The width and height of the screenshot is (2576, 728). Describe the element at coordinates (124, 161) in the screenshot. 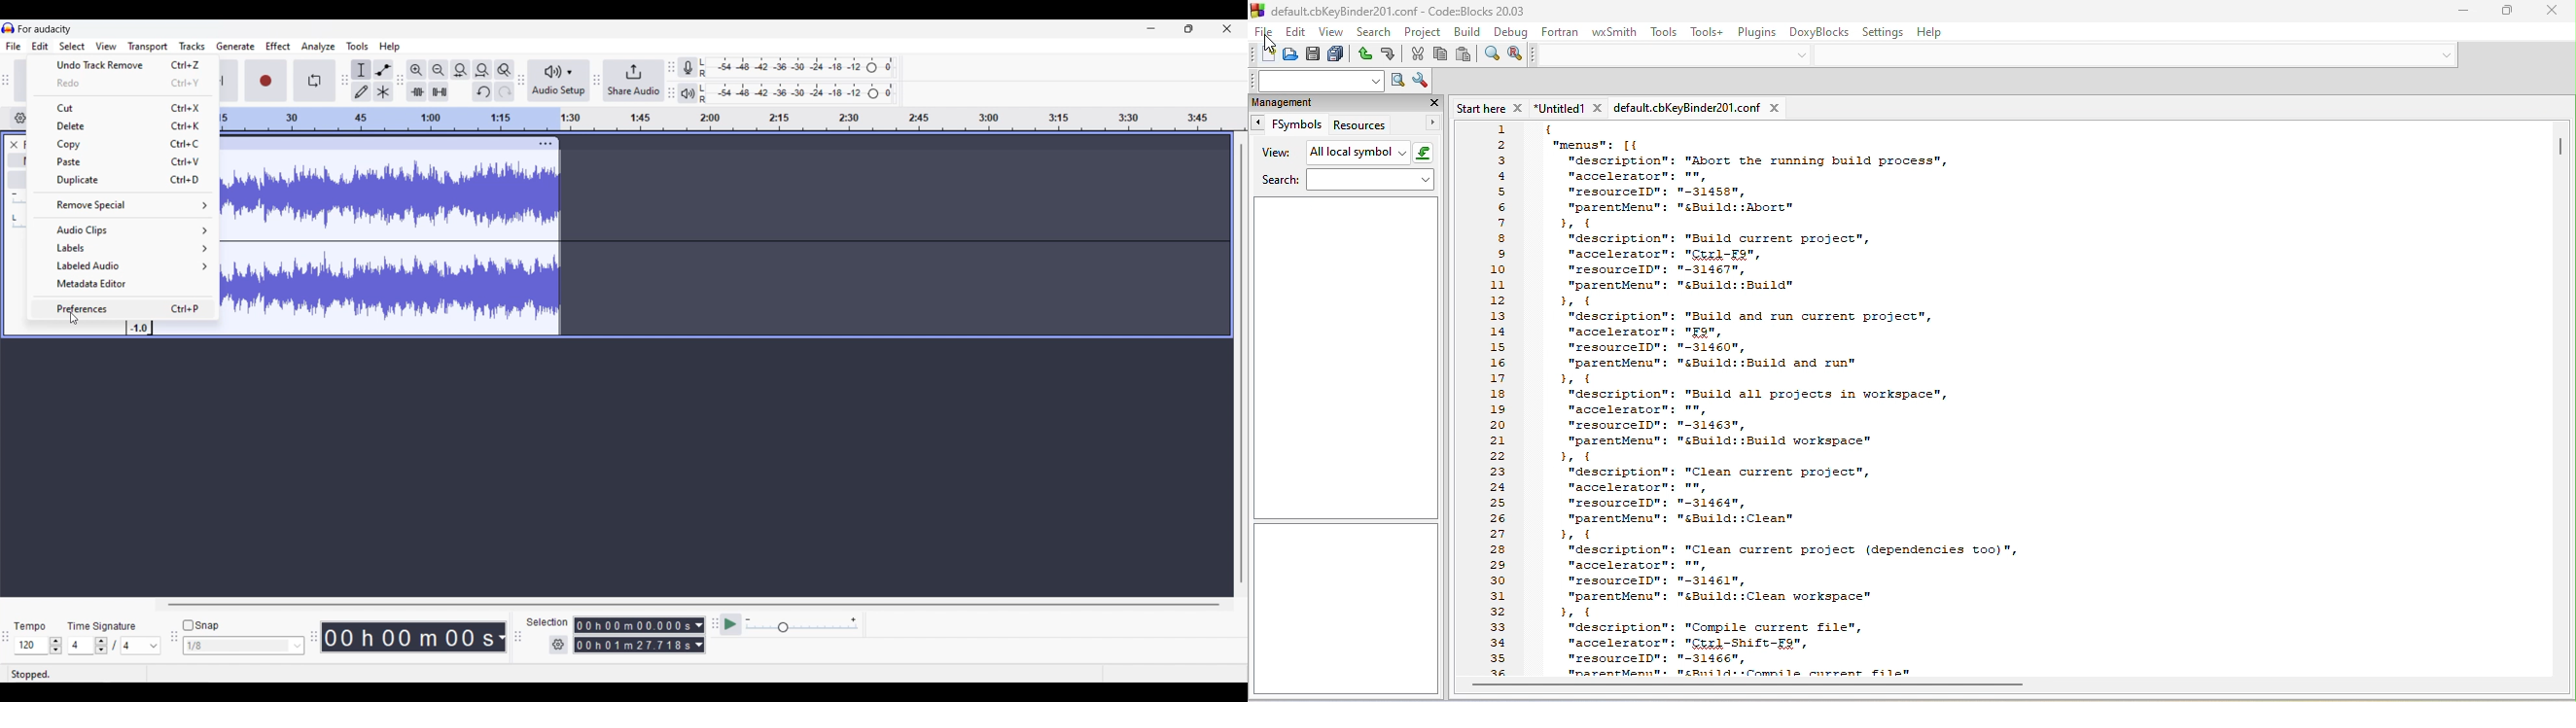

I see `Paste` at that location.